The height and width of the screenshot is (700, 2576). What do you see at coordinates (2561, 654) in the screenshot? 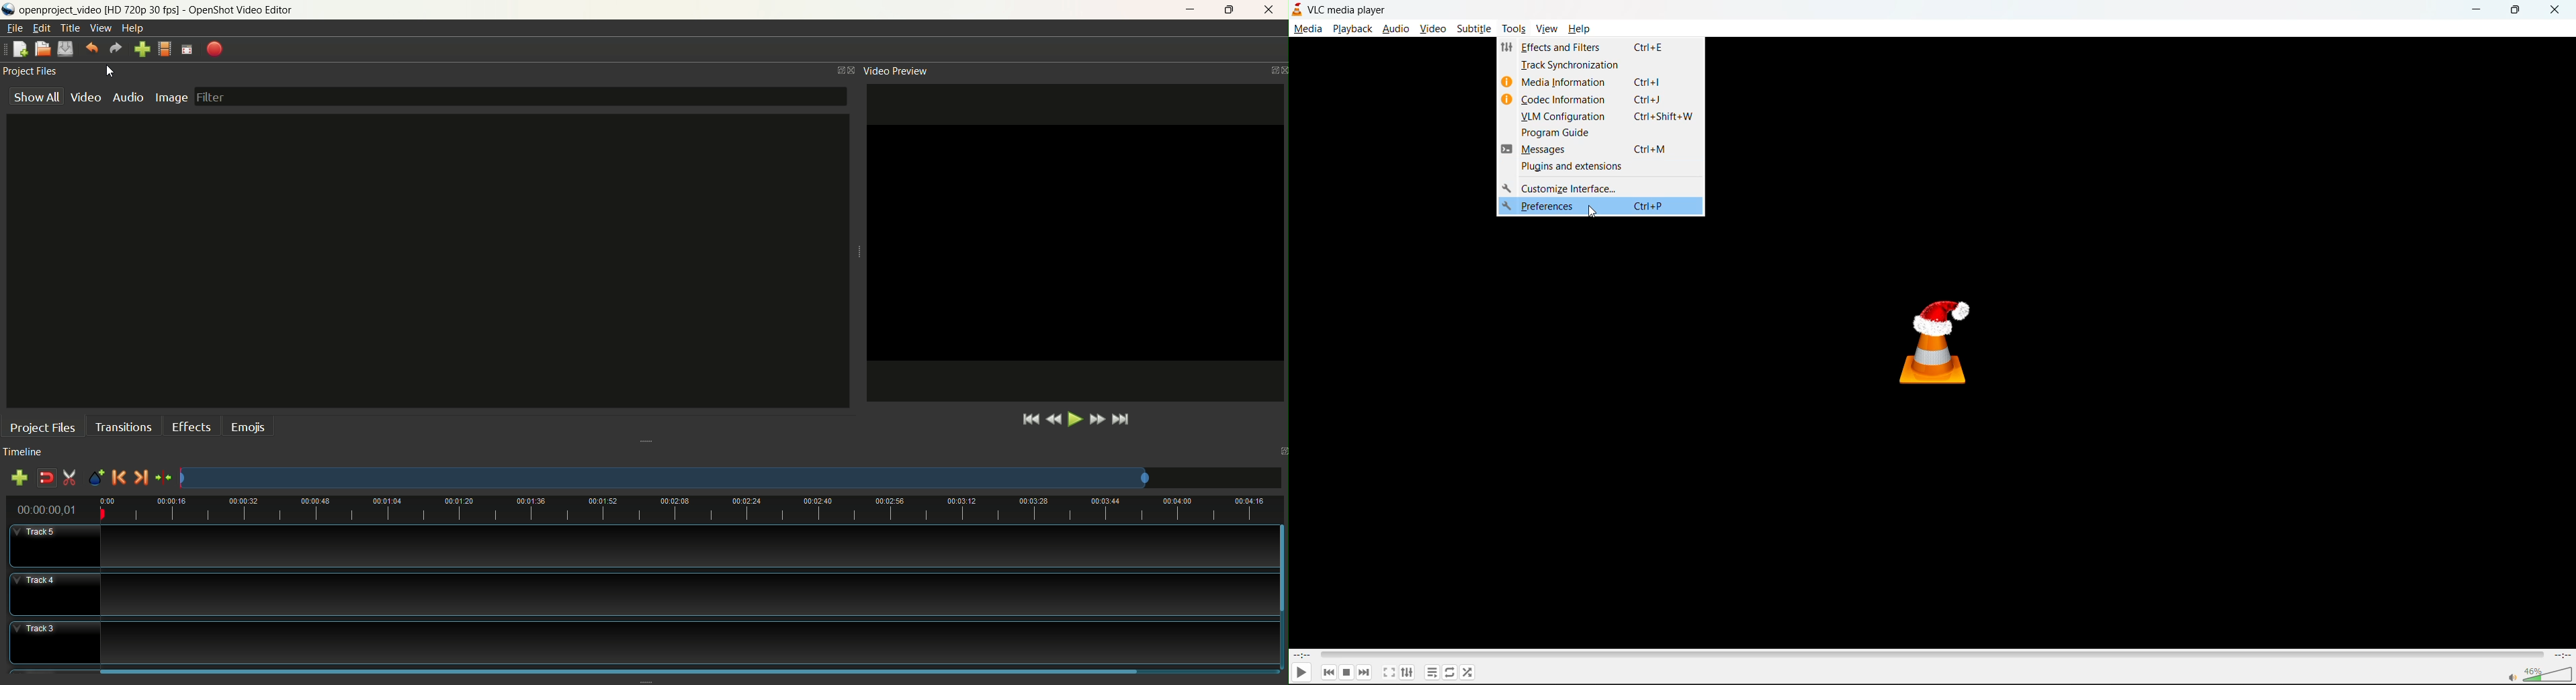
I see `total track time` at bounding box center [2561, 654].